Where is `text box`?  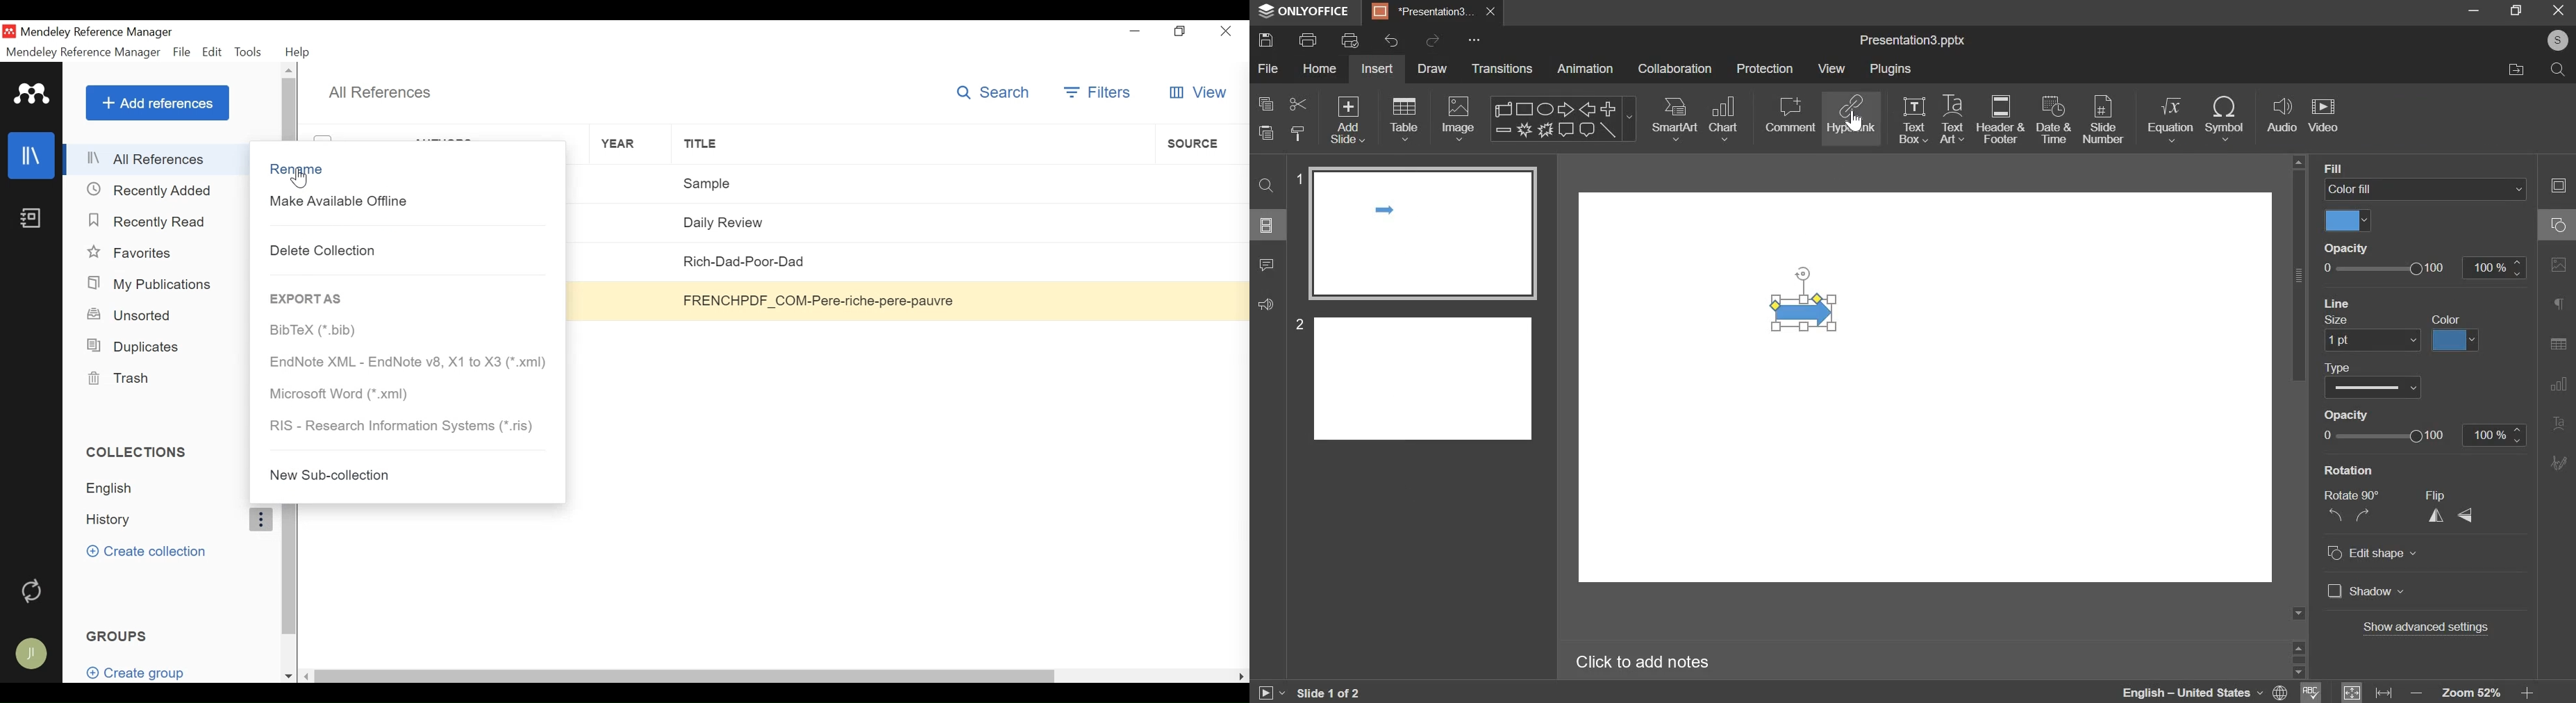 text box is located at coordinates (1913, 120).